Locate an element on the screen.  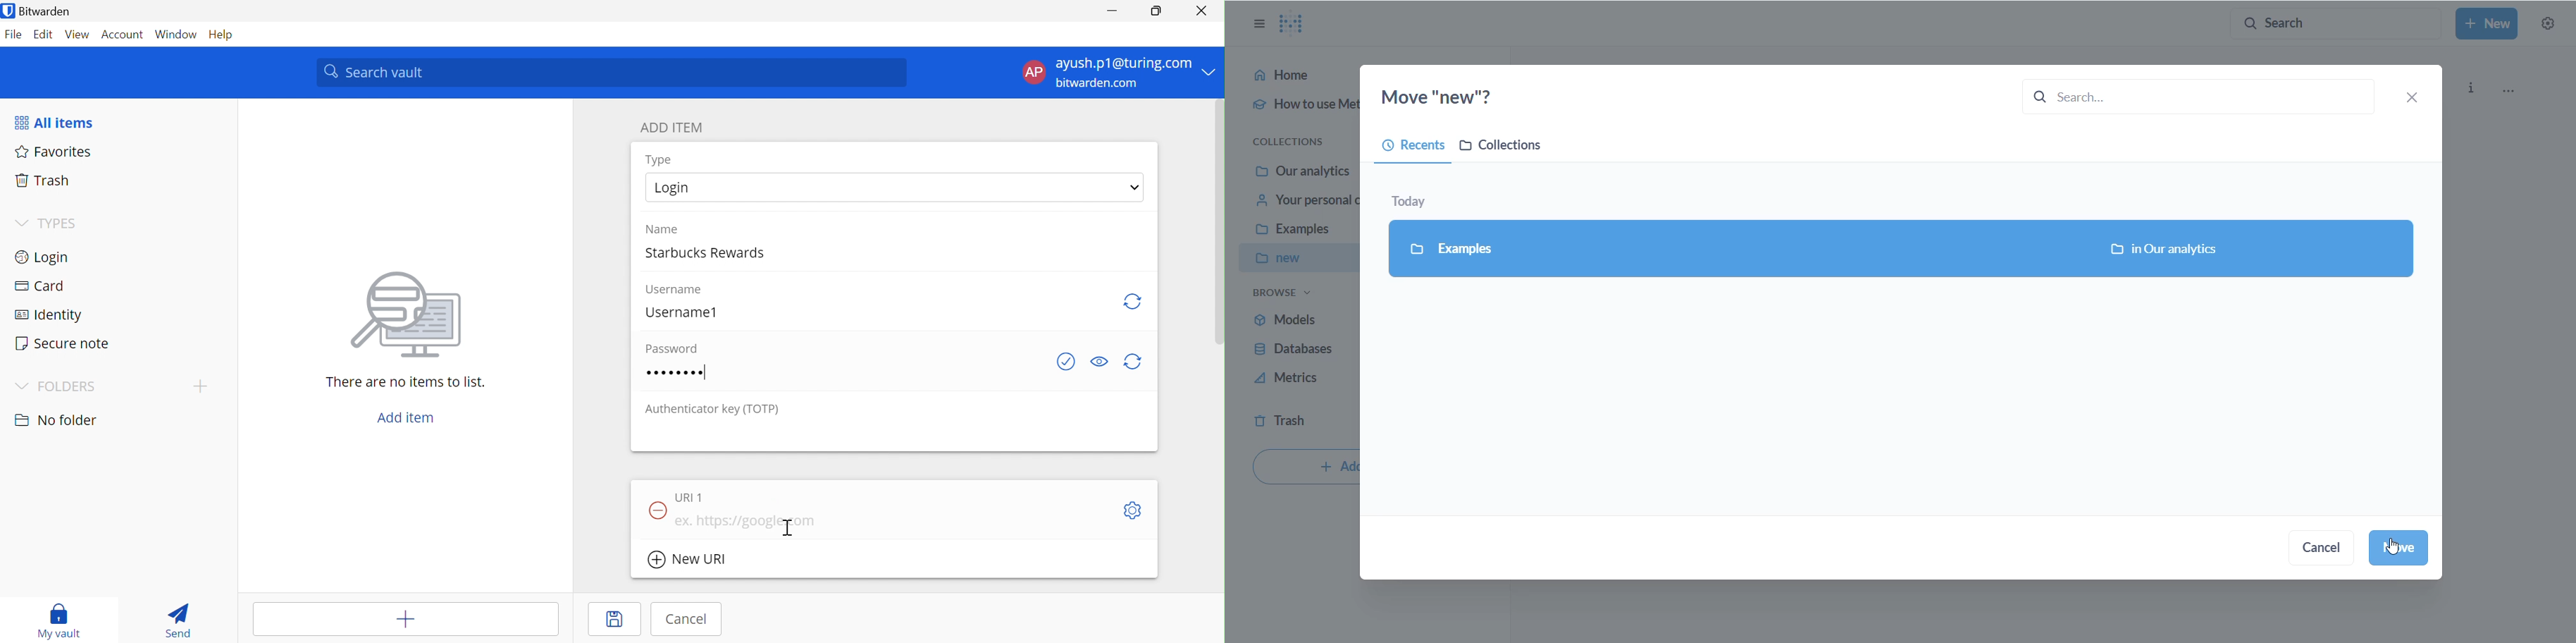
Minimize is located at coordinates (1114, 8).